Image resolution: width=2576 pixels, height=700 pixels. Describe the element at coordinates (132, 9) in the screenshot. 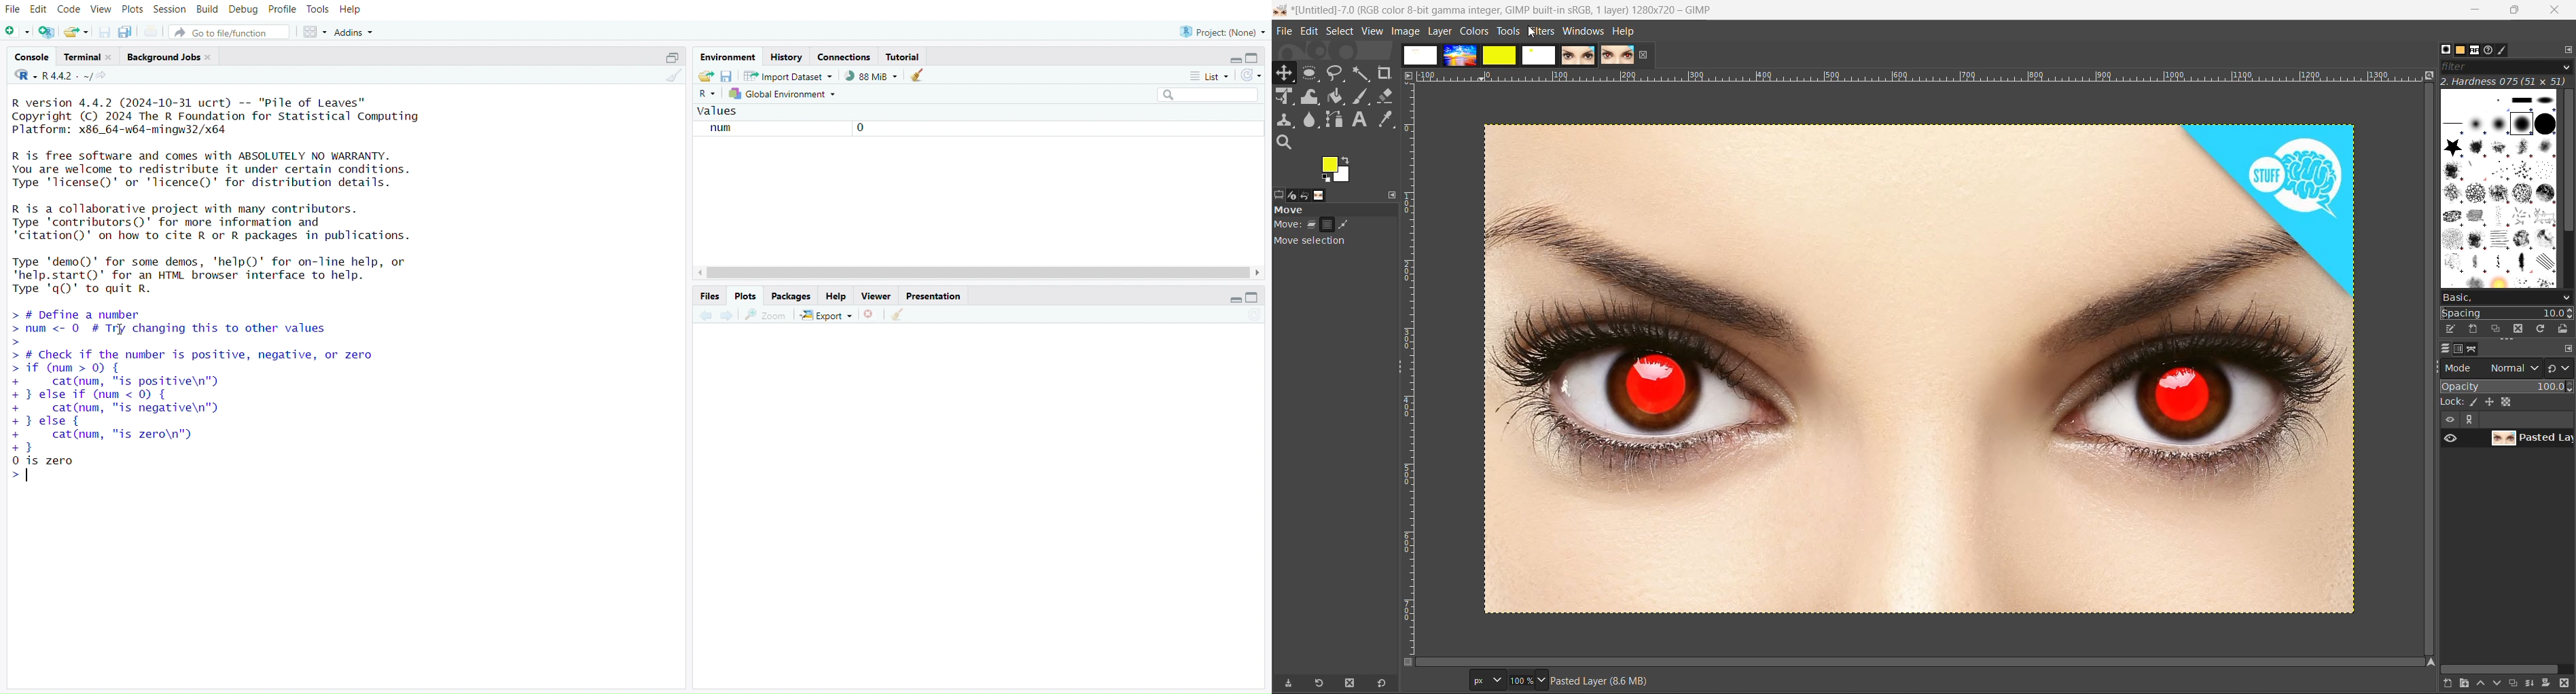

I see `plots` at that location.